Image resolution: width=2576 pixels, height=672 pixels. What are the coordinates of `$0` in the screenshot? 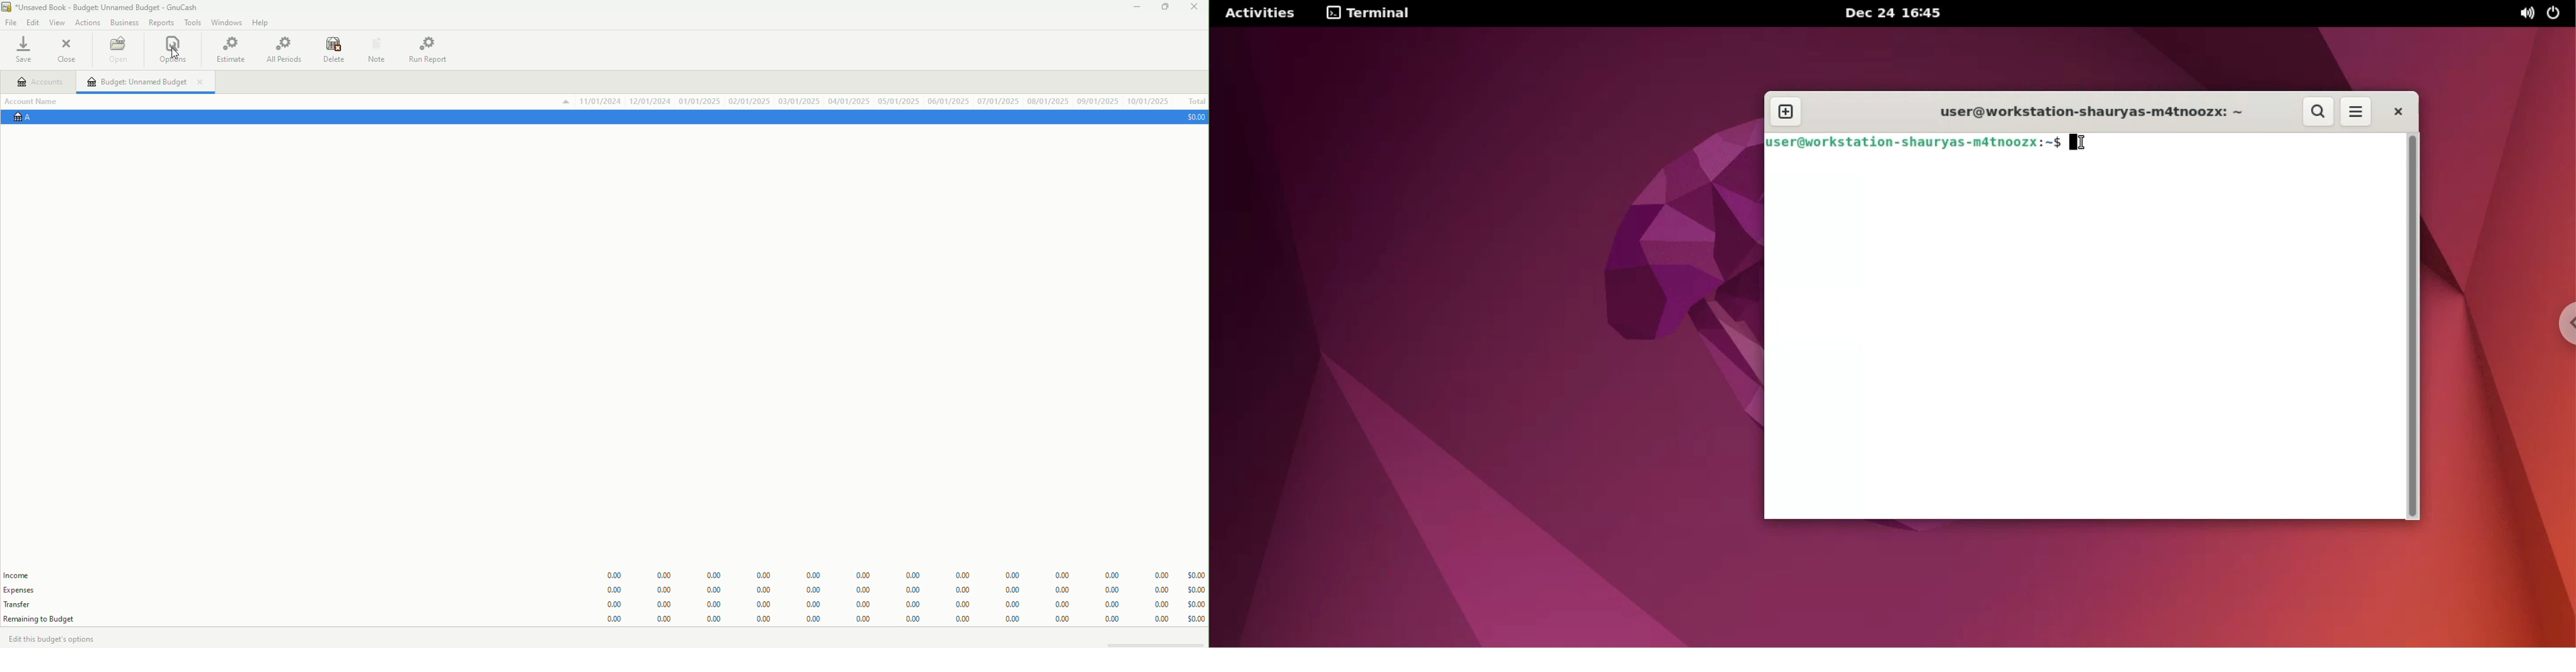 It's located at (1193, 117).